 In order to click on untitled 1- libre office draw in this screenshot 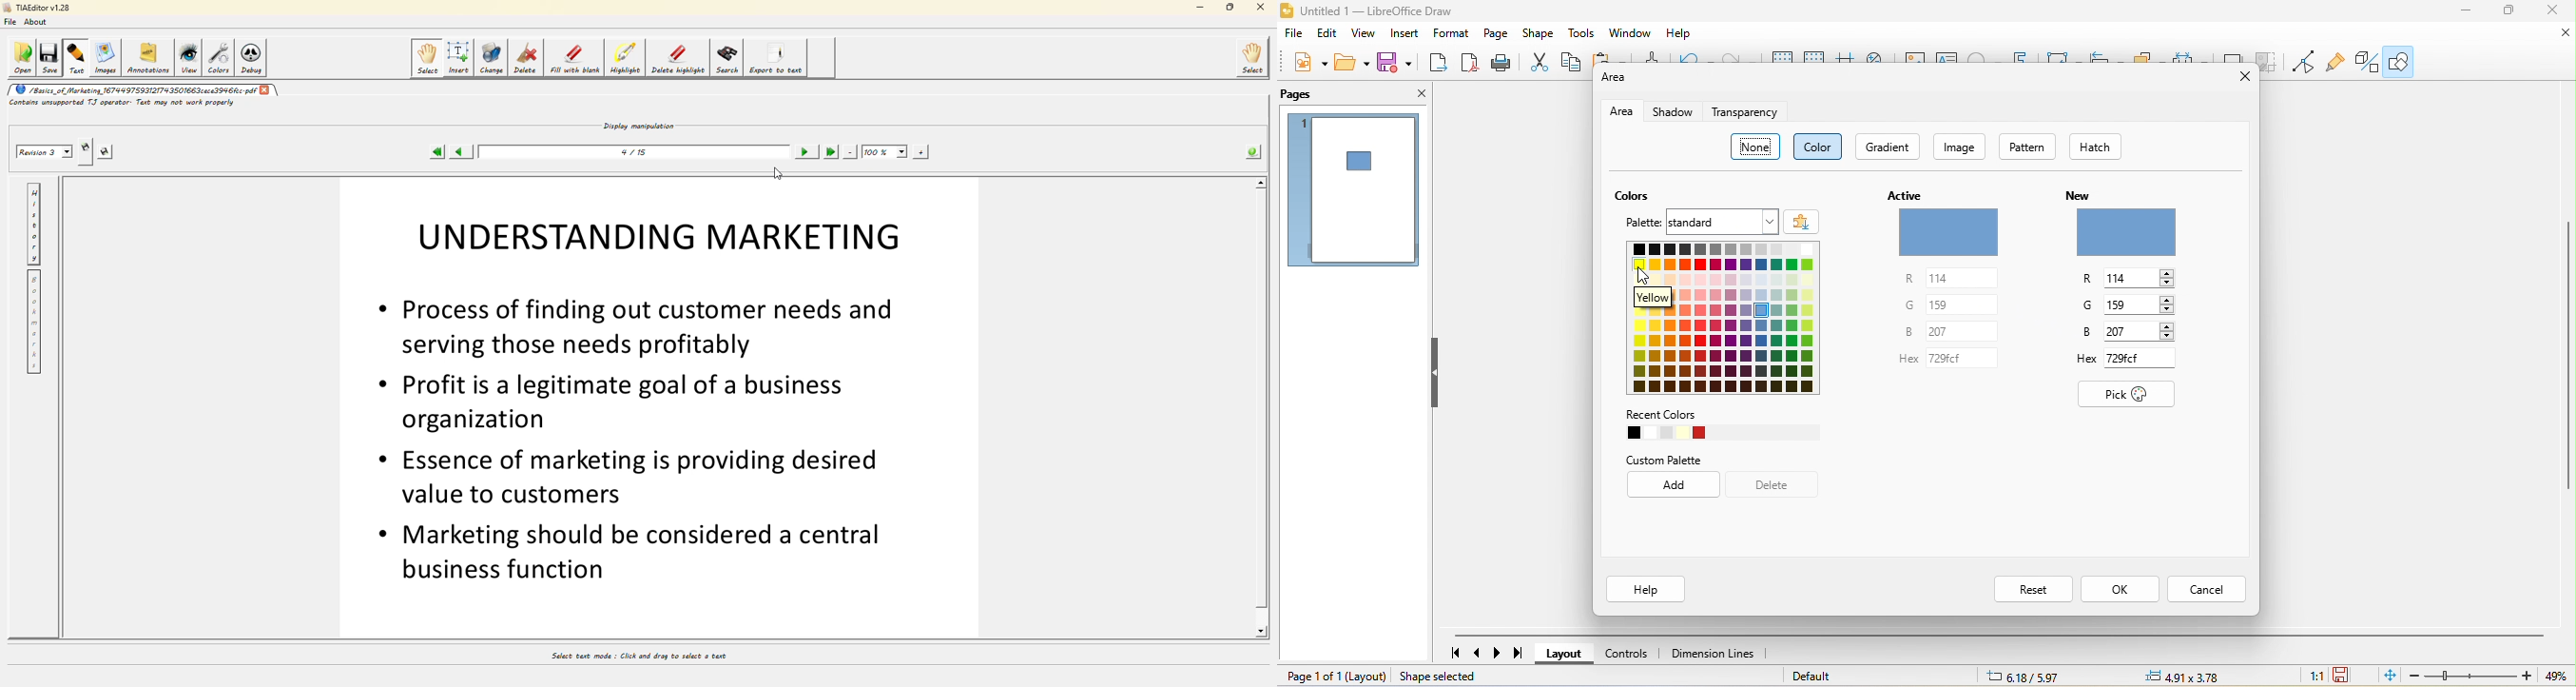, I will do `click(1374, 12)`.